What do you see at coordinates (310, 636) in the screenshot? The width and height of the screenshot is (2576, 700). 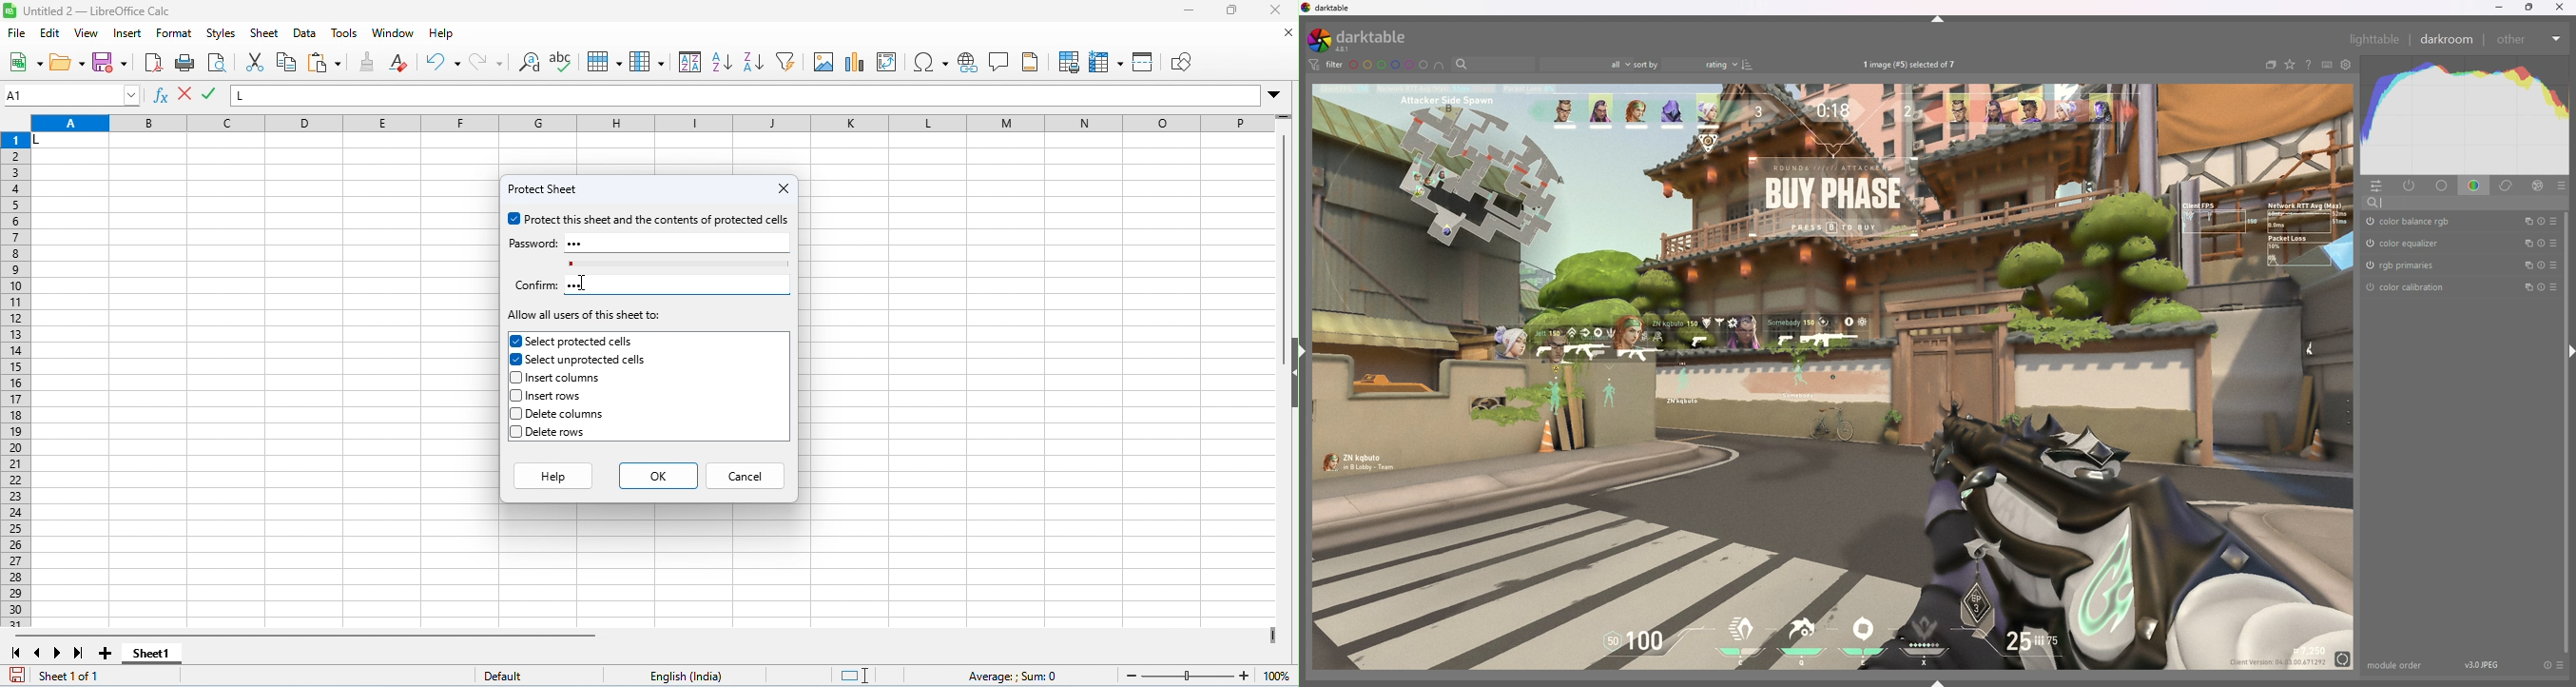 I see `horizontal scroll bar` at bounding box center [310, 636].